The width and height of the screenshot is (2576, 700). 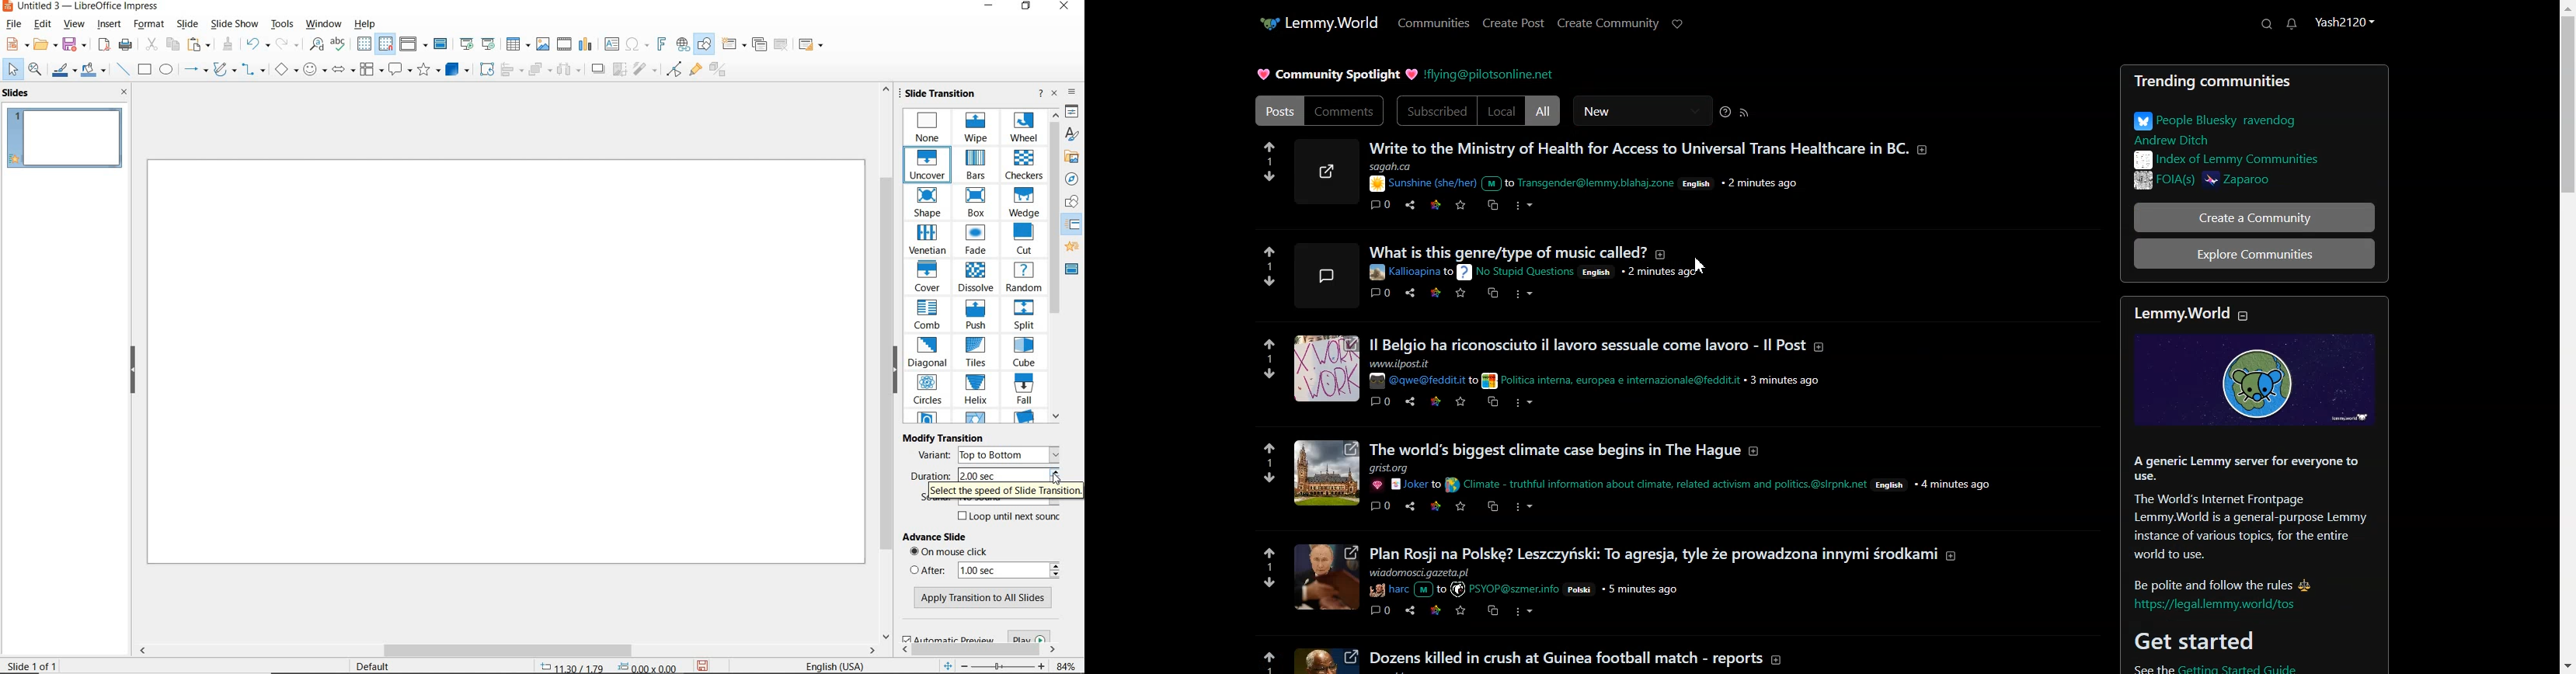 What do you see at coordinates (977, 278) in the screenshot?
I see `DISSOLVE` at bounding box center [977, 278].